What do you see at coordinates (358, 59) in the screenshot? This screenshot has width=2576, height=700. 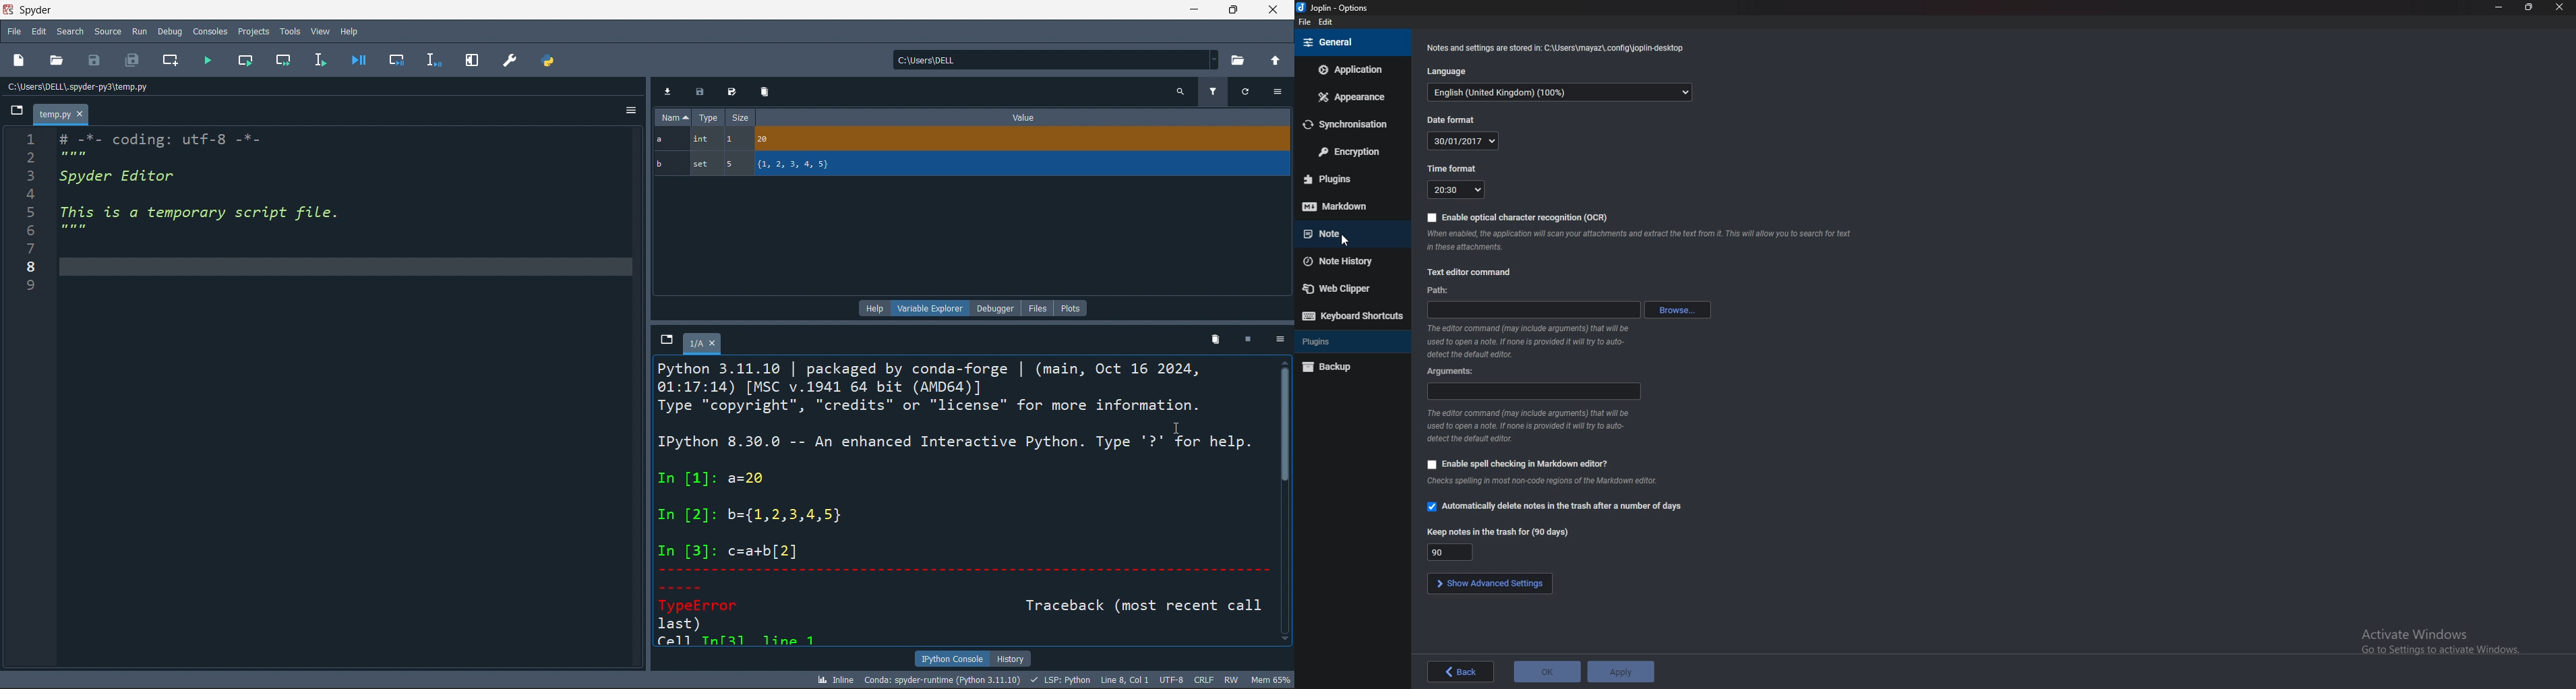 I see `debug file` at bounding box center [358, 59].